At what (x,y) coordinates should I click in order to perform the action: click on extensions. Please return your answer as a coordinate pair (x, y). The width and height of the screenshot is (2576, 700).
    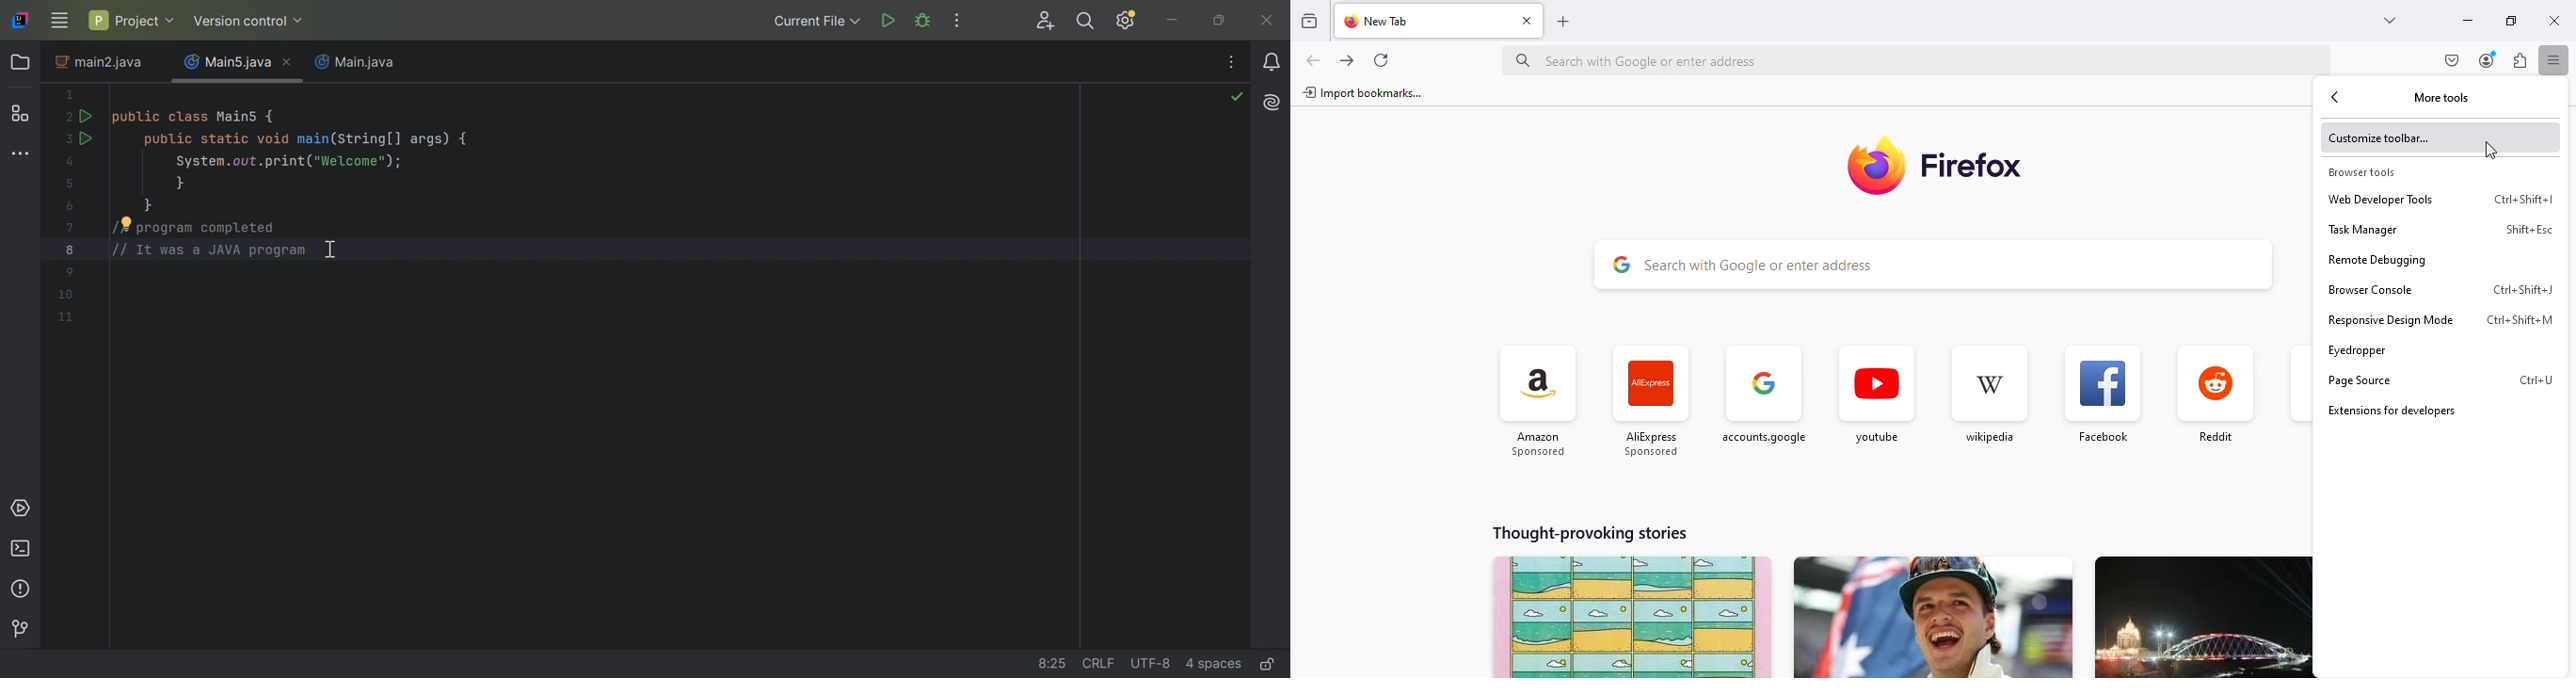
    Looking at the image, I should click on (2520, 59).